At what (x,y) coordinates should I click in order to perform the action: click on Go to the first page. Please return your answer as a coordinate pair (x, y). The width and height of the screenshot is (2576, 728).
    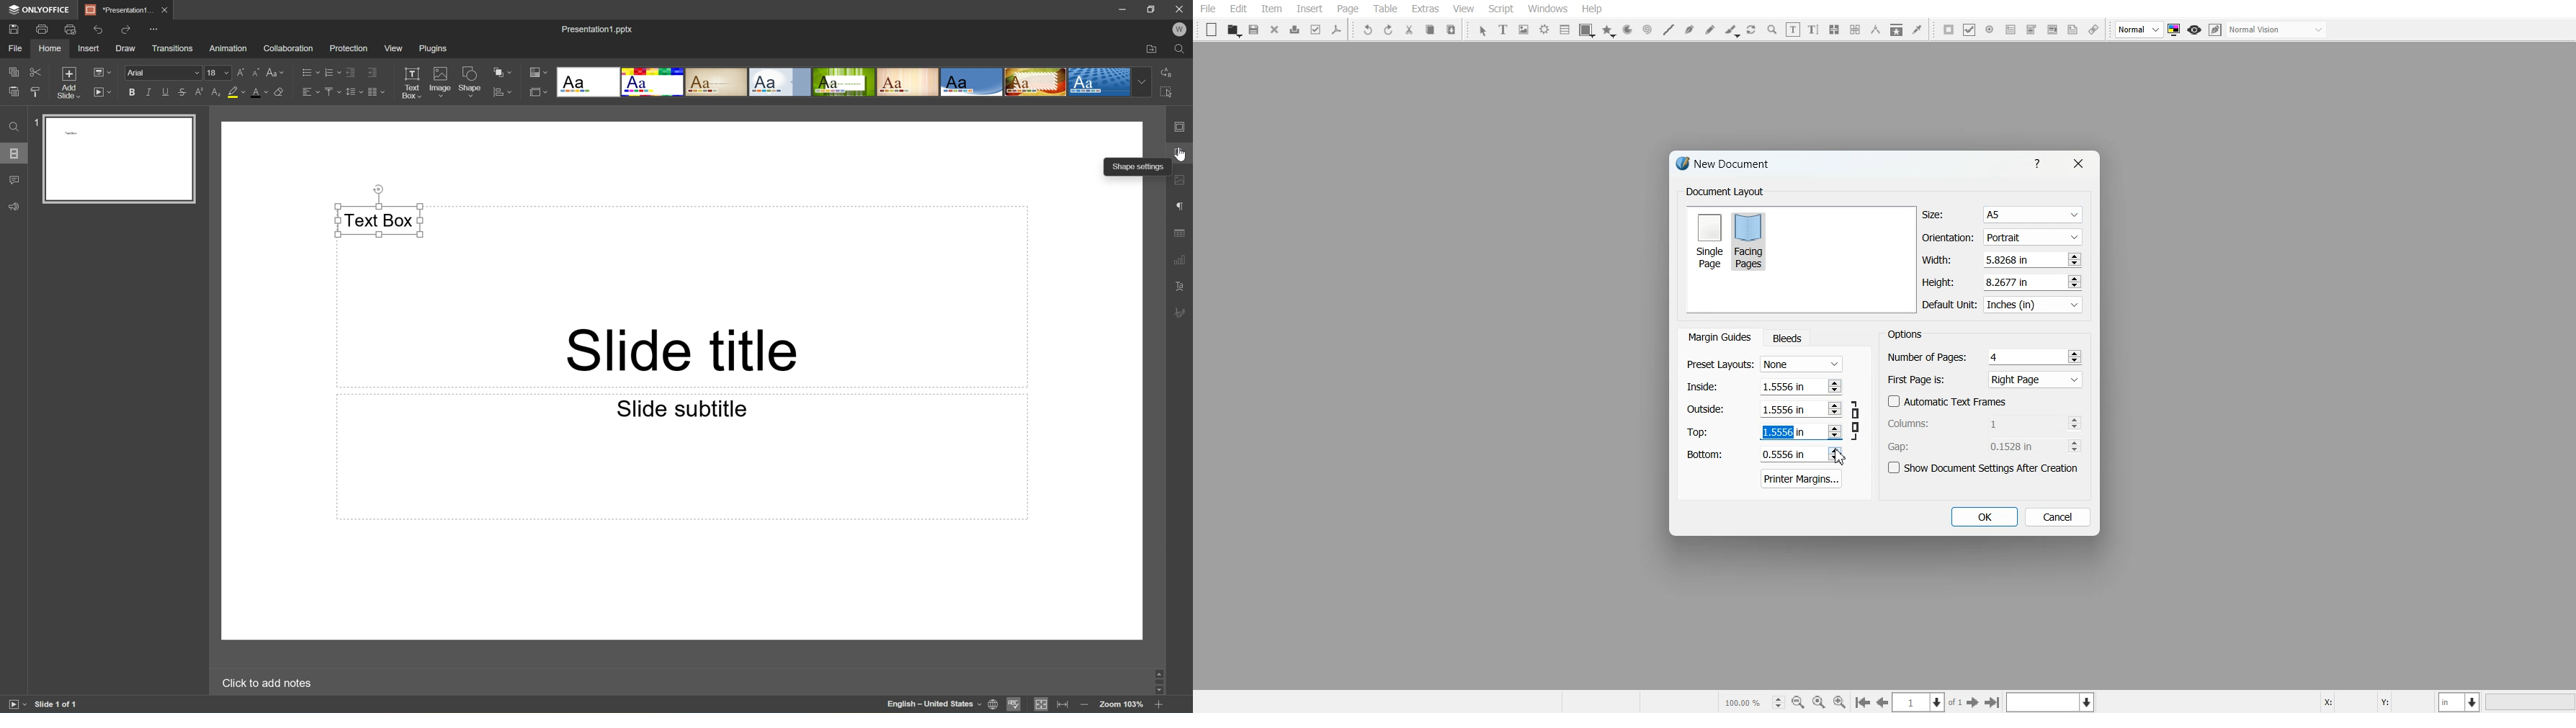
    Looking at the image, I should click on (1862, 703).